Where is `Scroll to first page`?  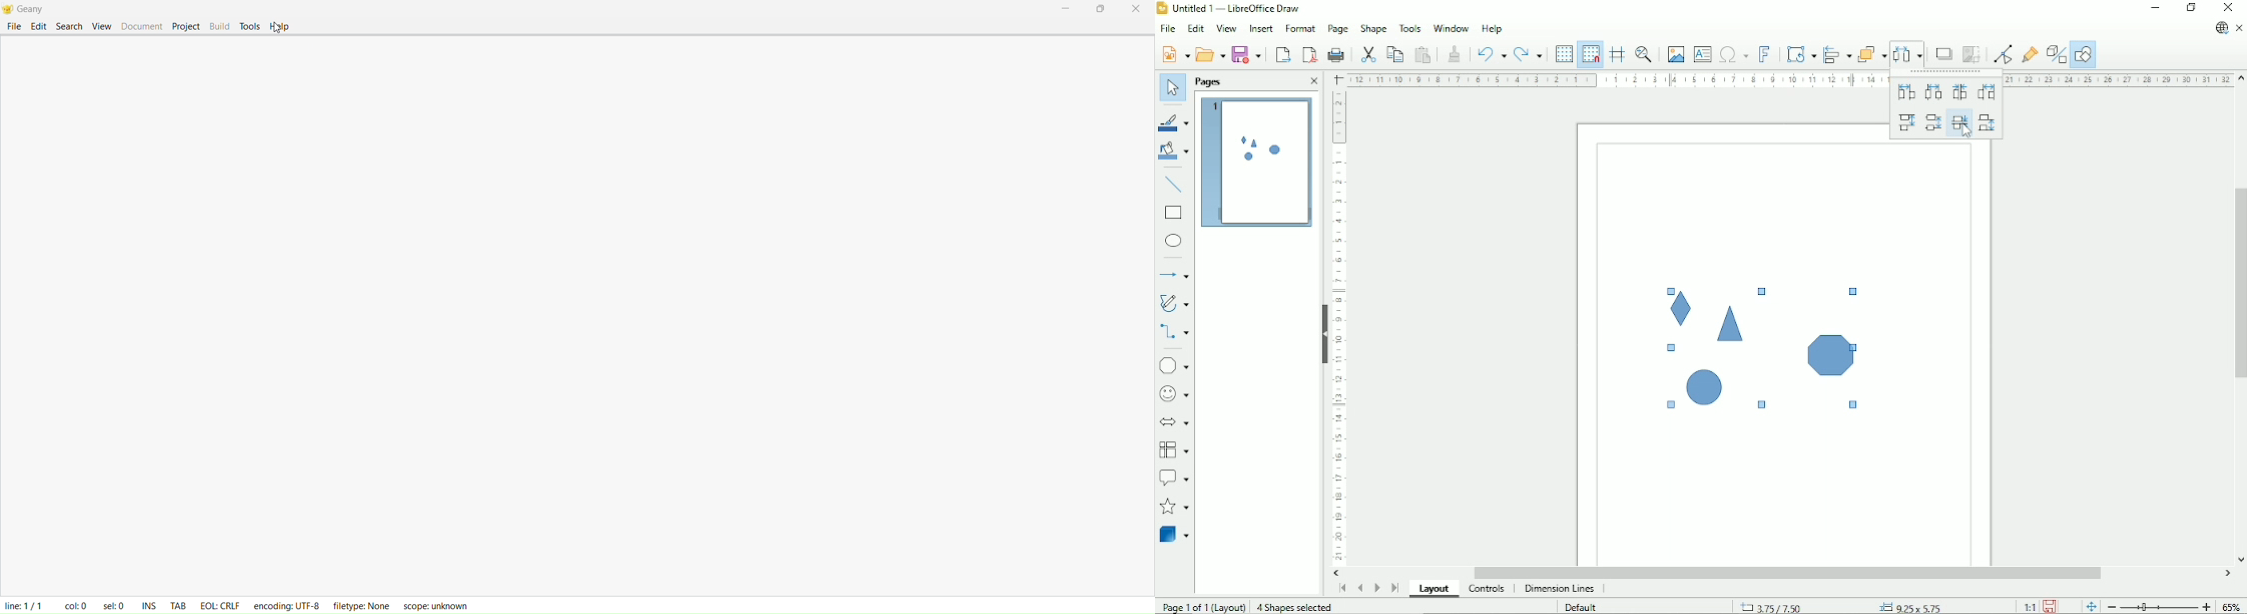 Scroll to first page is located at coordinates (1342, 588).